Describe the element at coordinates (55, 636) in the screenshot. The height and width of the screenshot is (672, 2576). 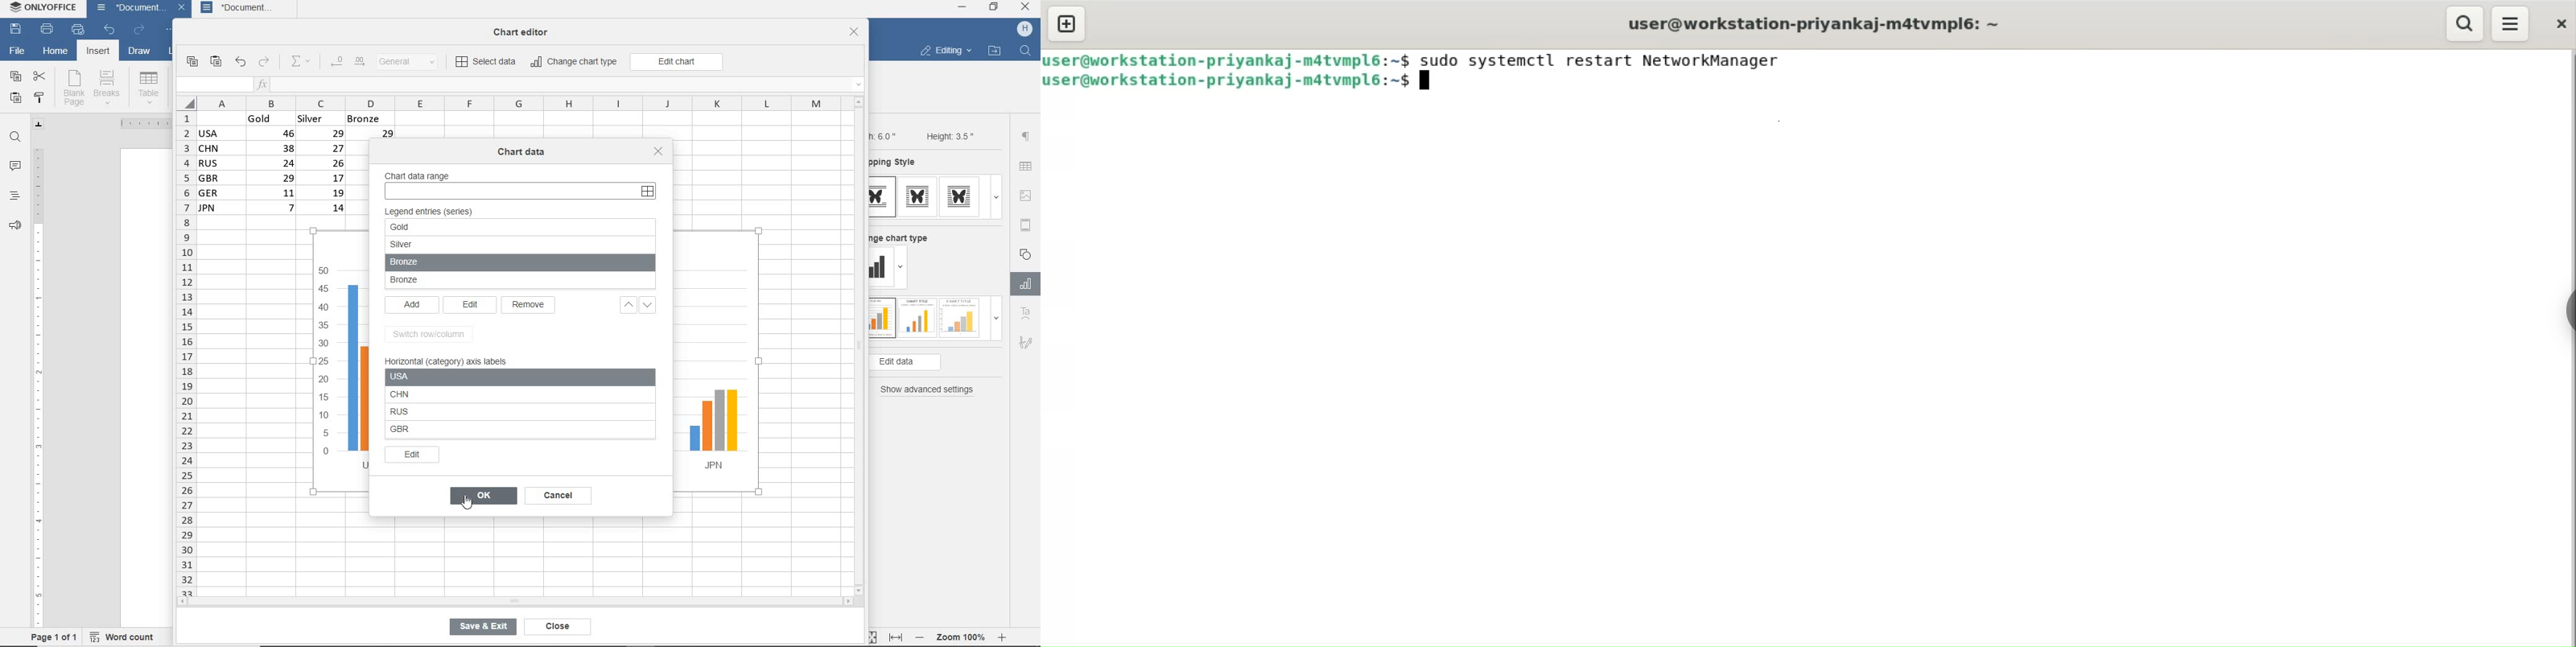
I see `page 1 of 1` at that location.